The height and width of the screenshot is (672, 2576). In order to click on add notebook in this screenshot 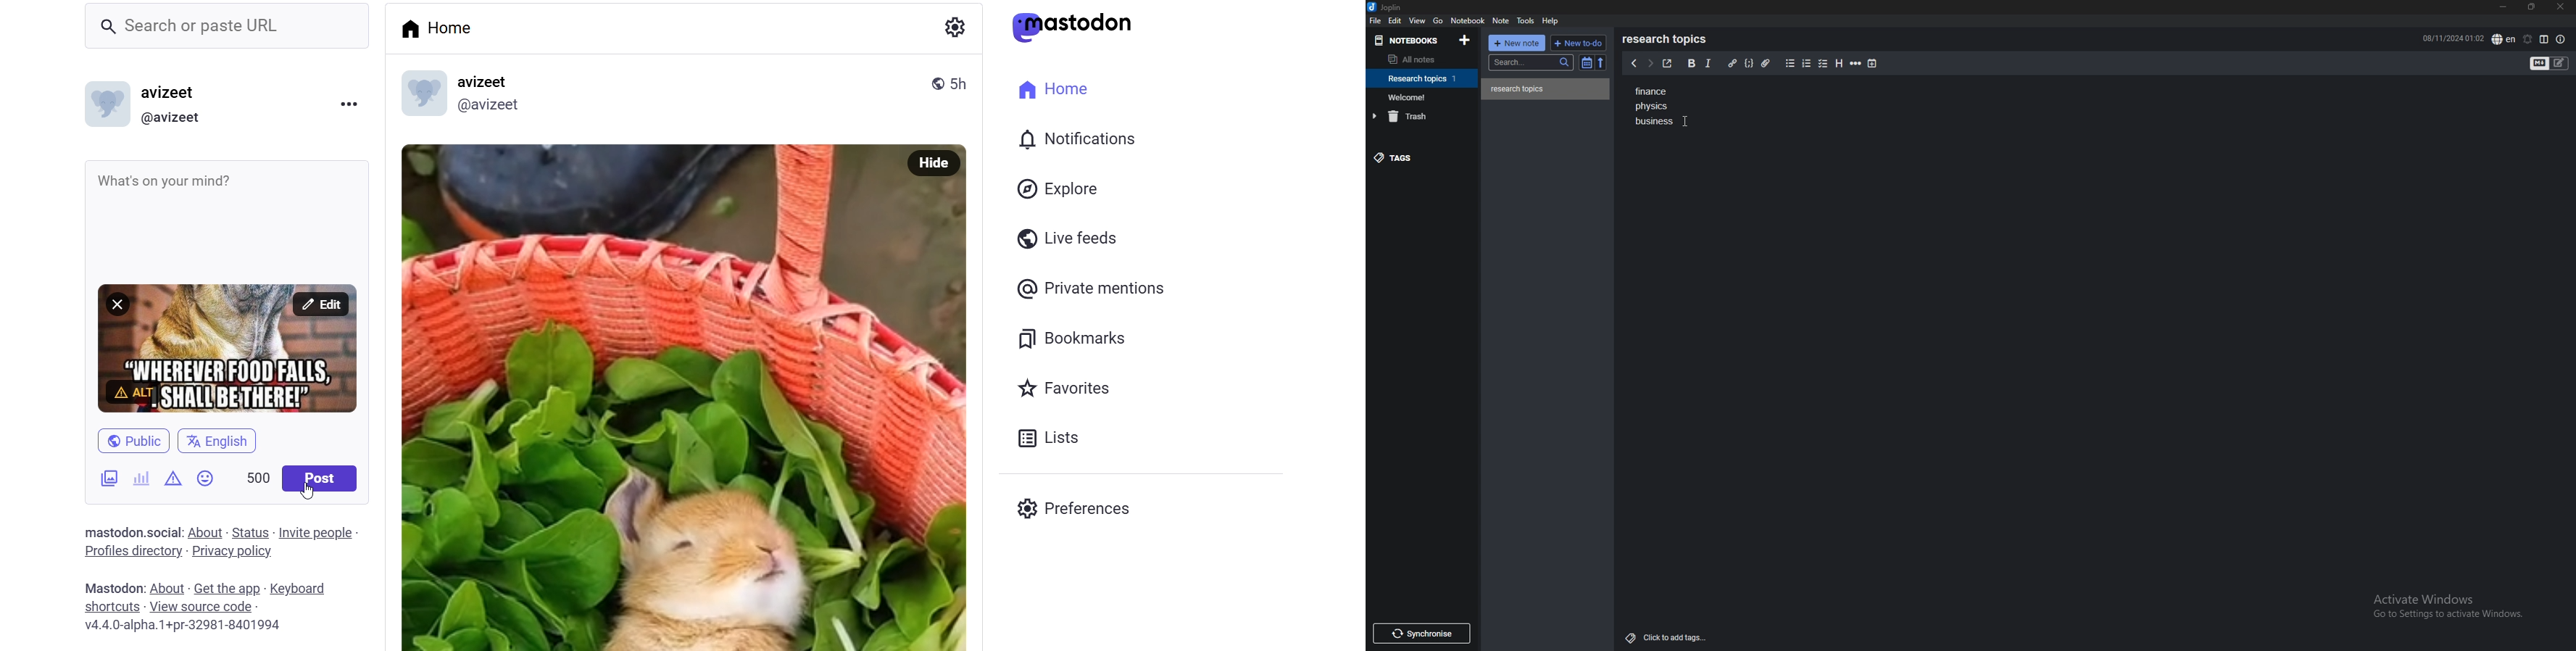, I will do `click(1464, 40)`.